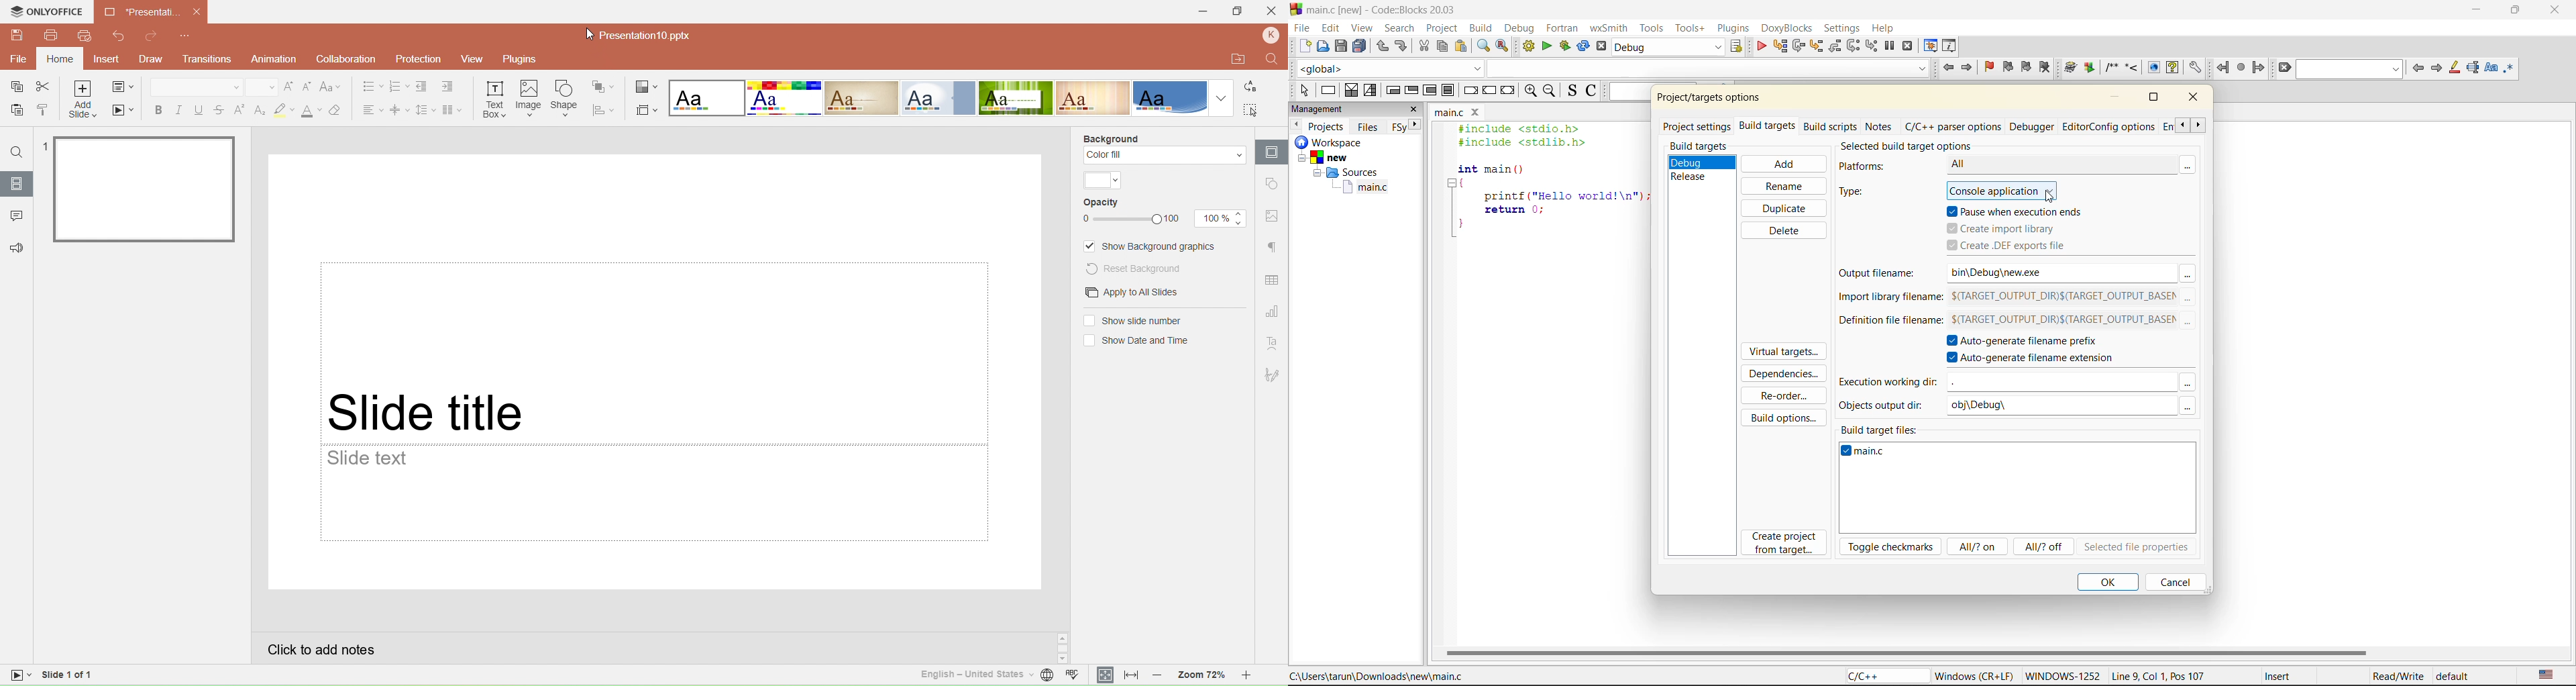 Image resolution: width=2576 pixels, height=700 pixels. Describe the element at coordinates (1128, 220) in the screenshot. I see `Opacity Slider` at that location.